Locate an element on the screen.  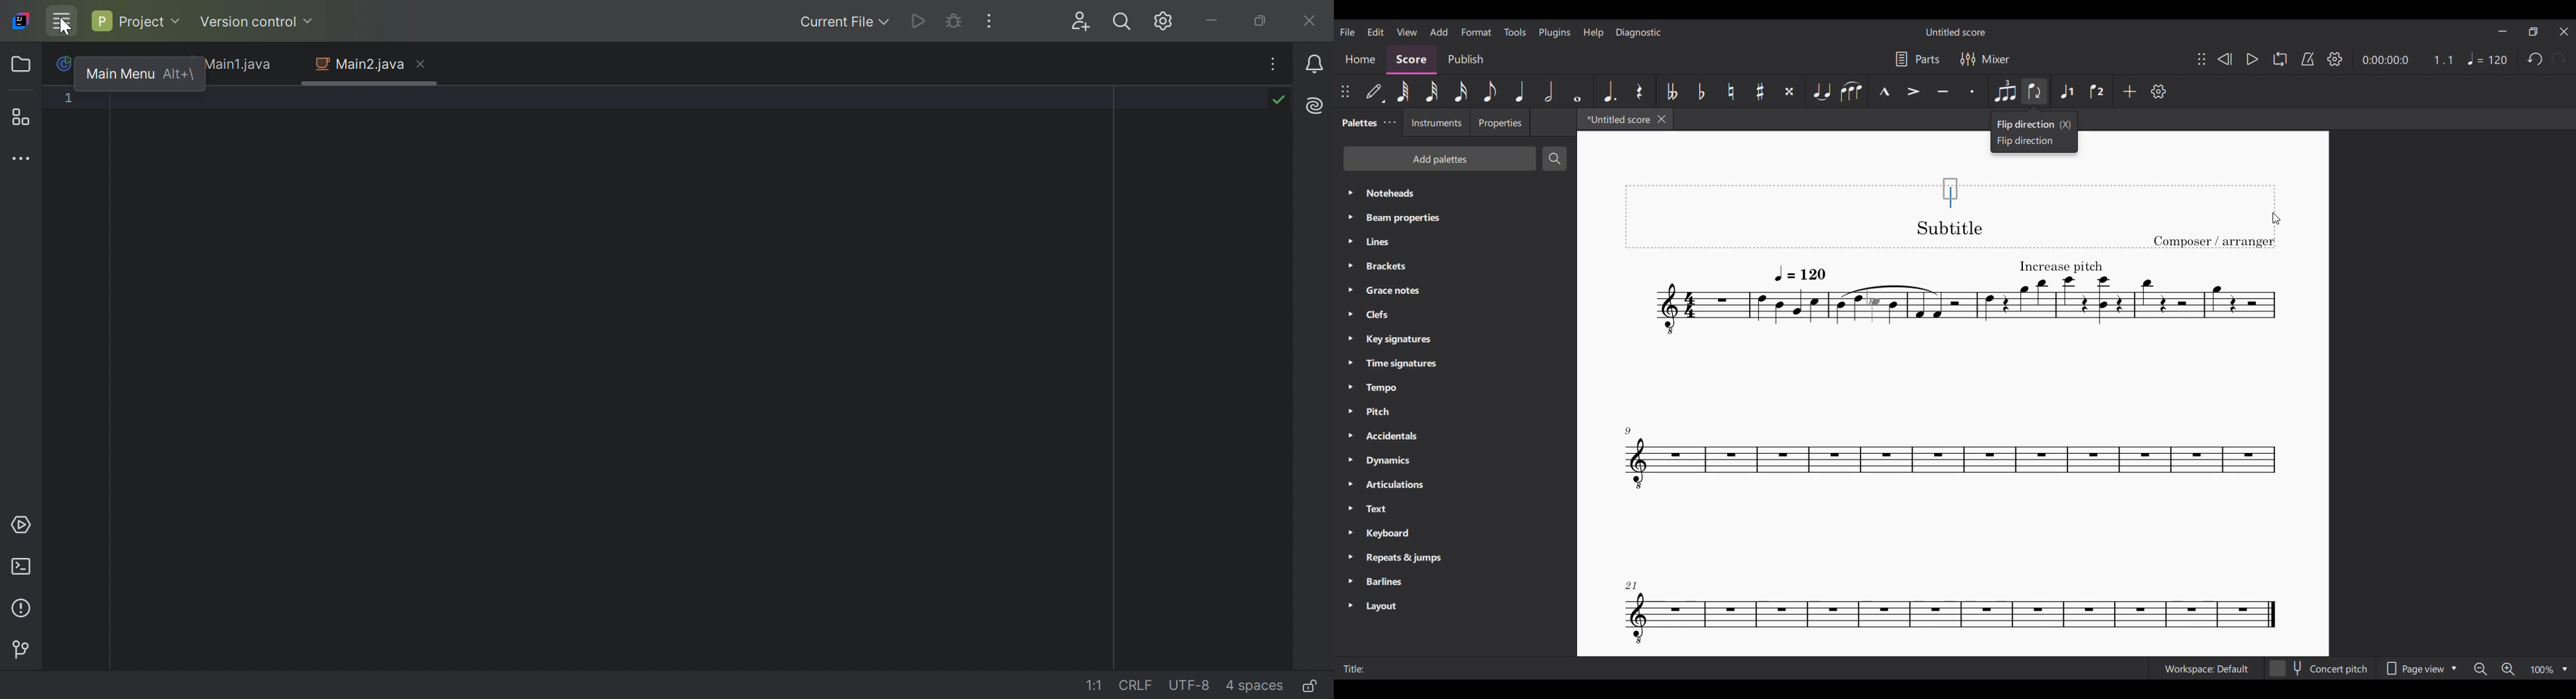
Noteheads is located at coordinates (1456, 193).